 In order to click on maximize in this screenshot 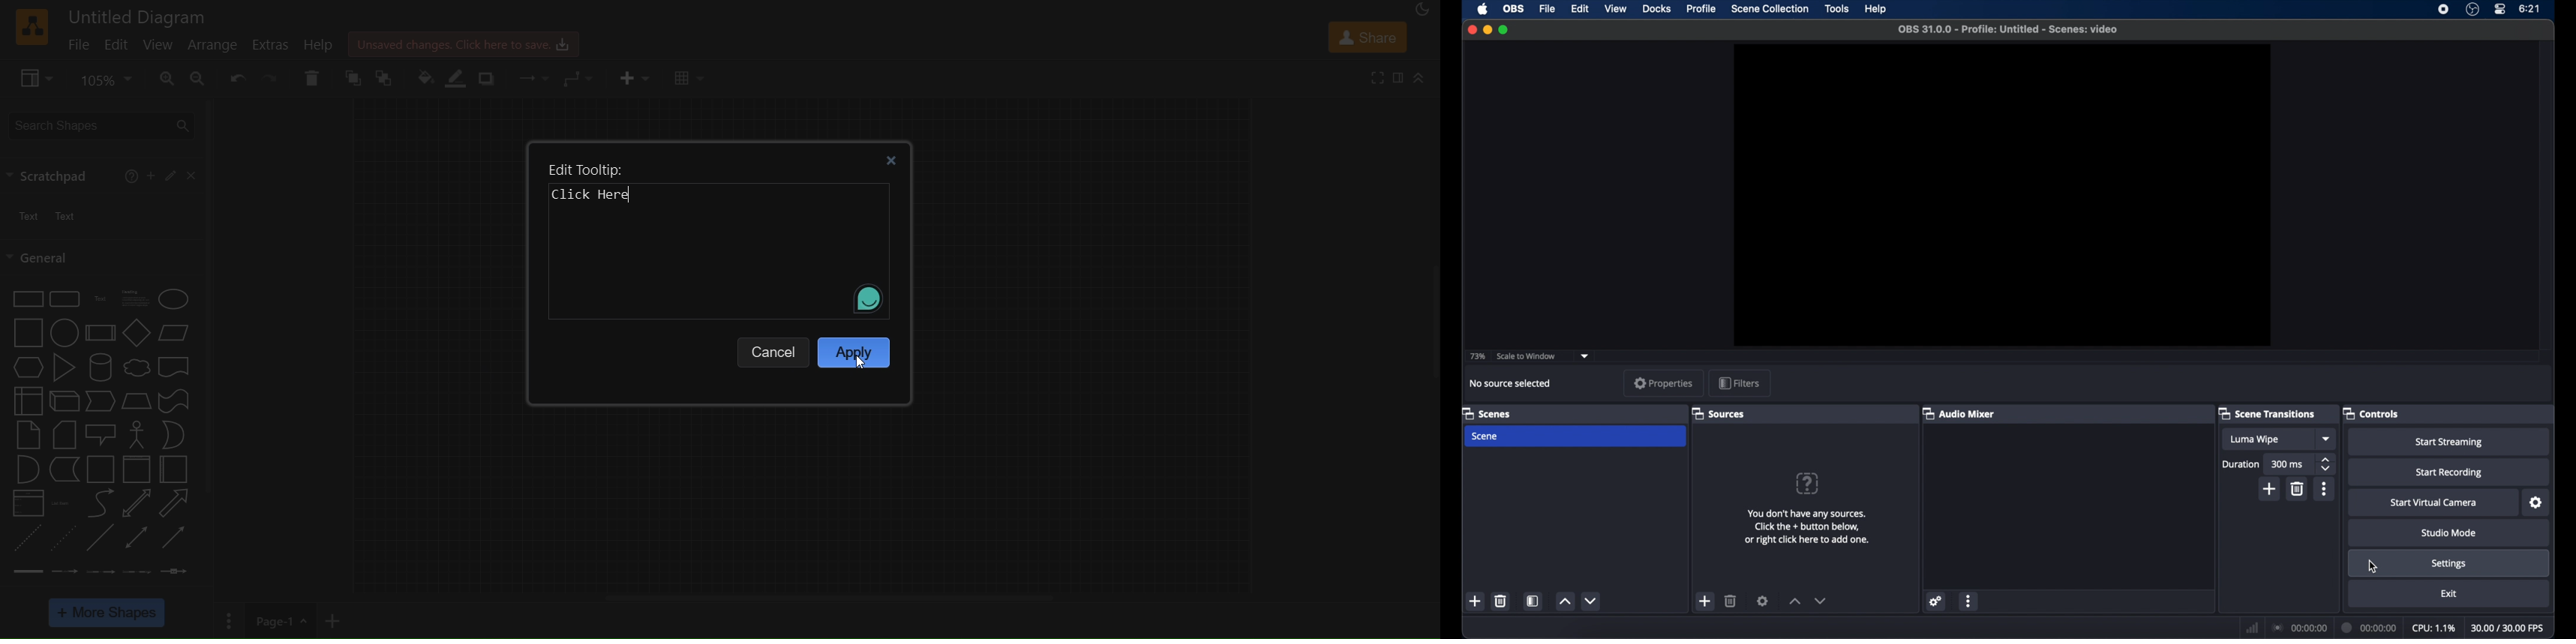, I will do `click(1504, 30)`.